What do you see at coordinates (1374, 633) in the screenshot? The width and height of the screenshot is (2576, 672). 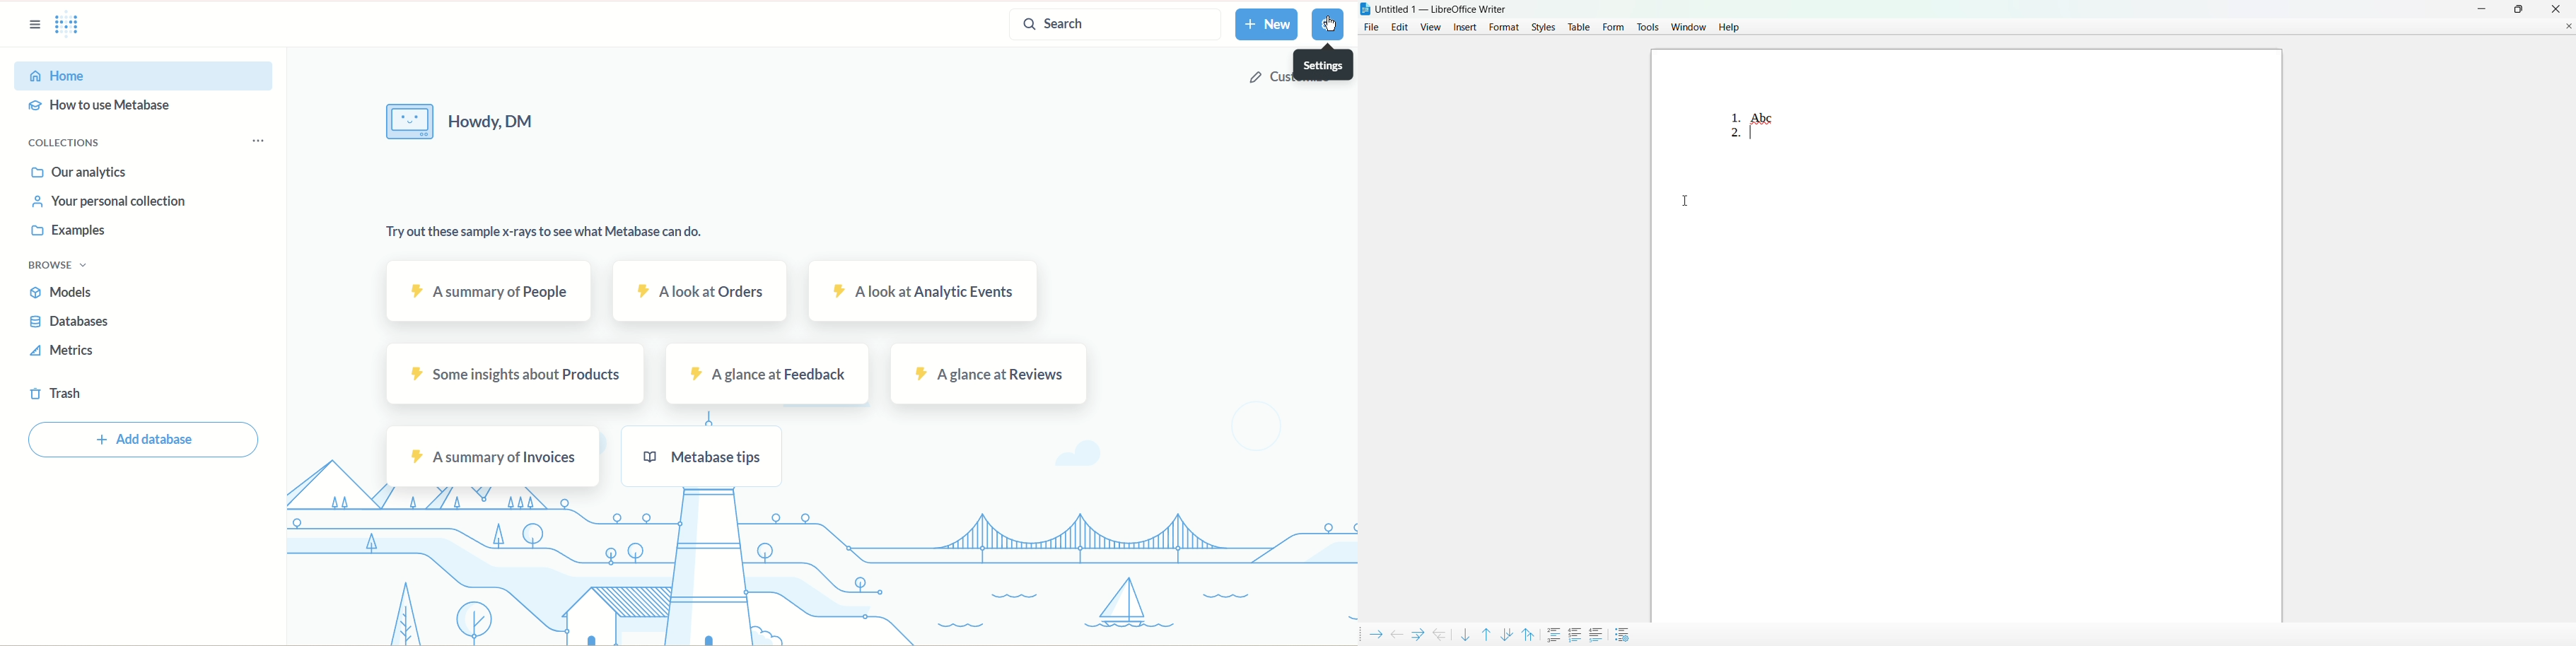 I see `demote outline level` at bounding box center [1374, 633].